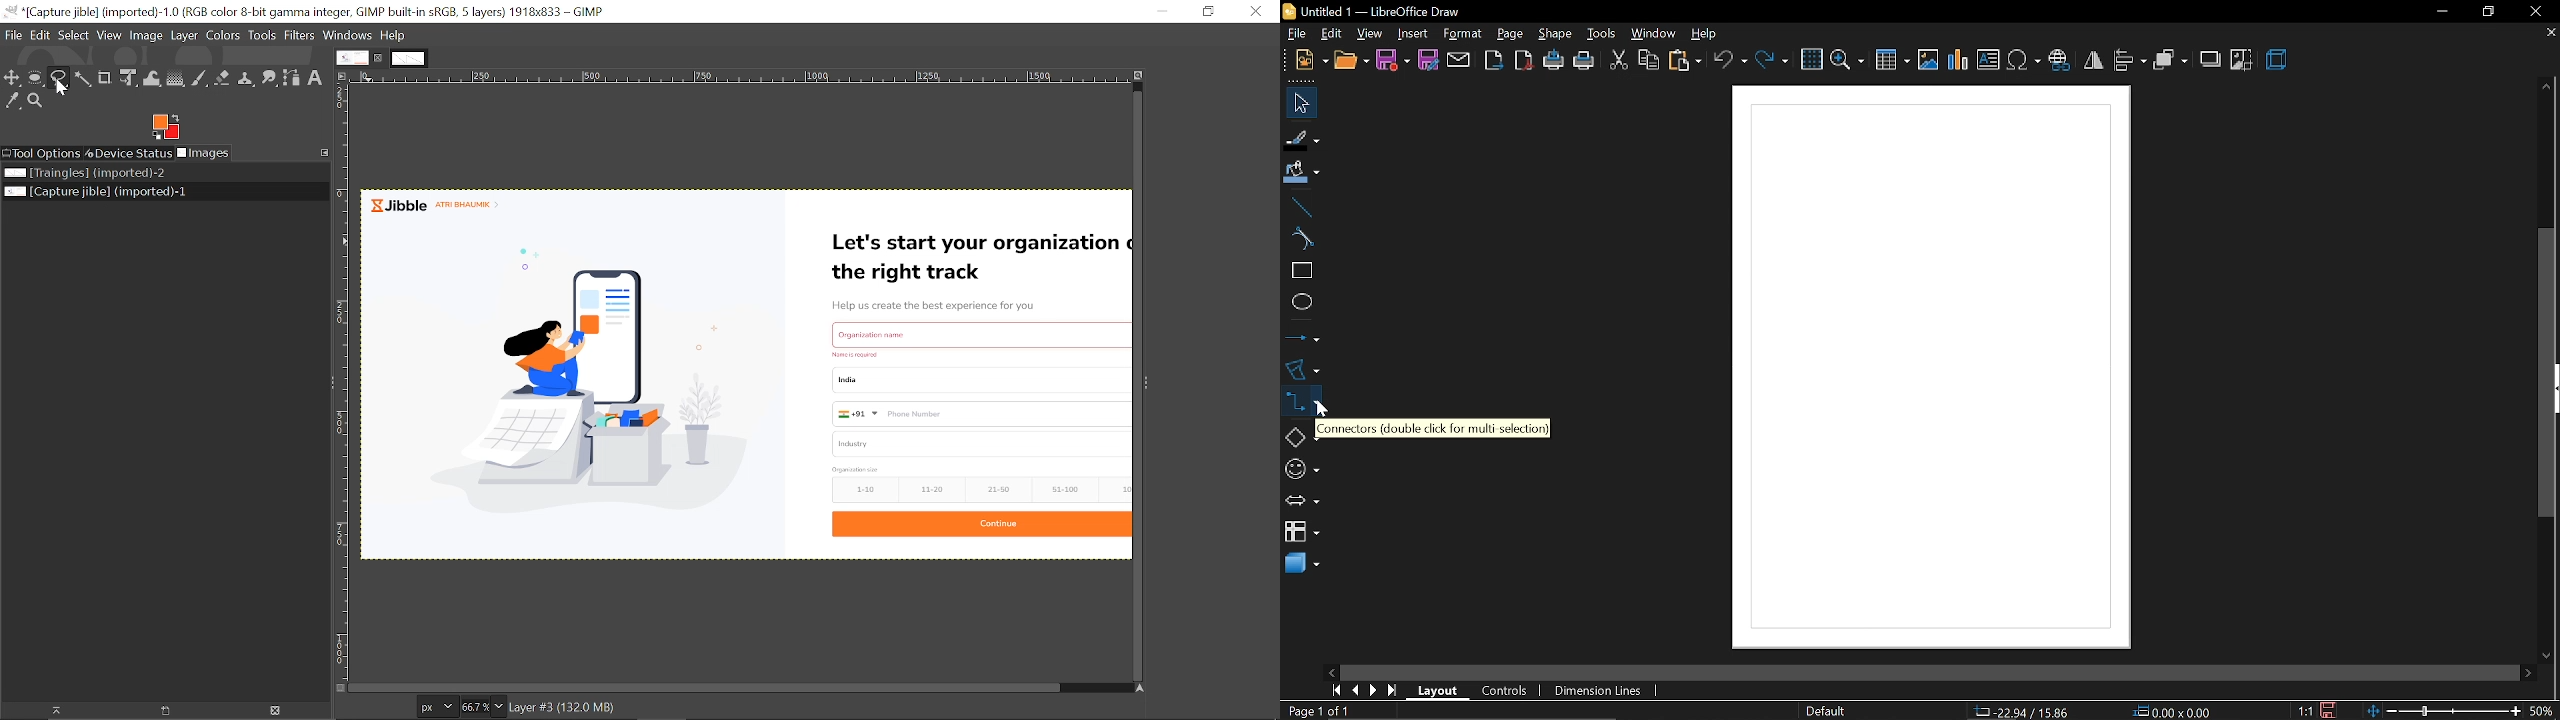 The image size is (2576, 728). I want to click on Cursor, so click(1324, 404).